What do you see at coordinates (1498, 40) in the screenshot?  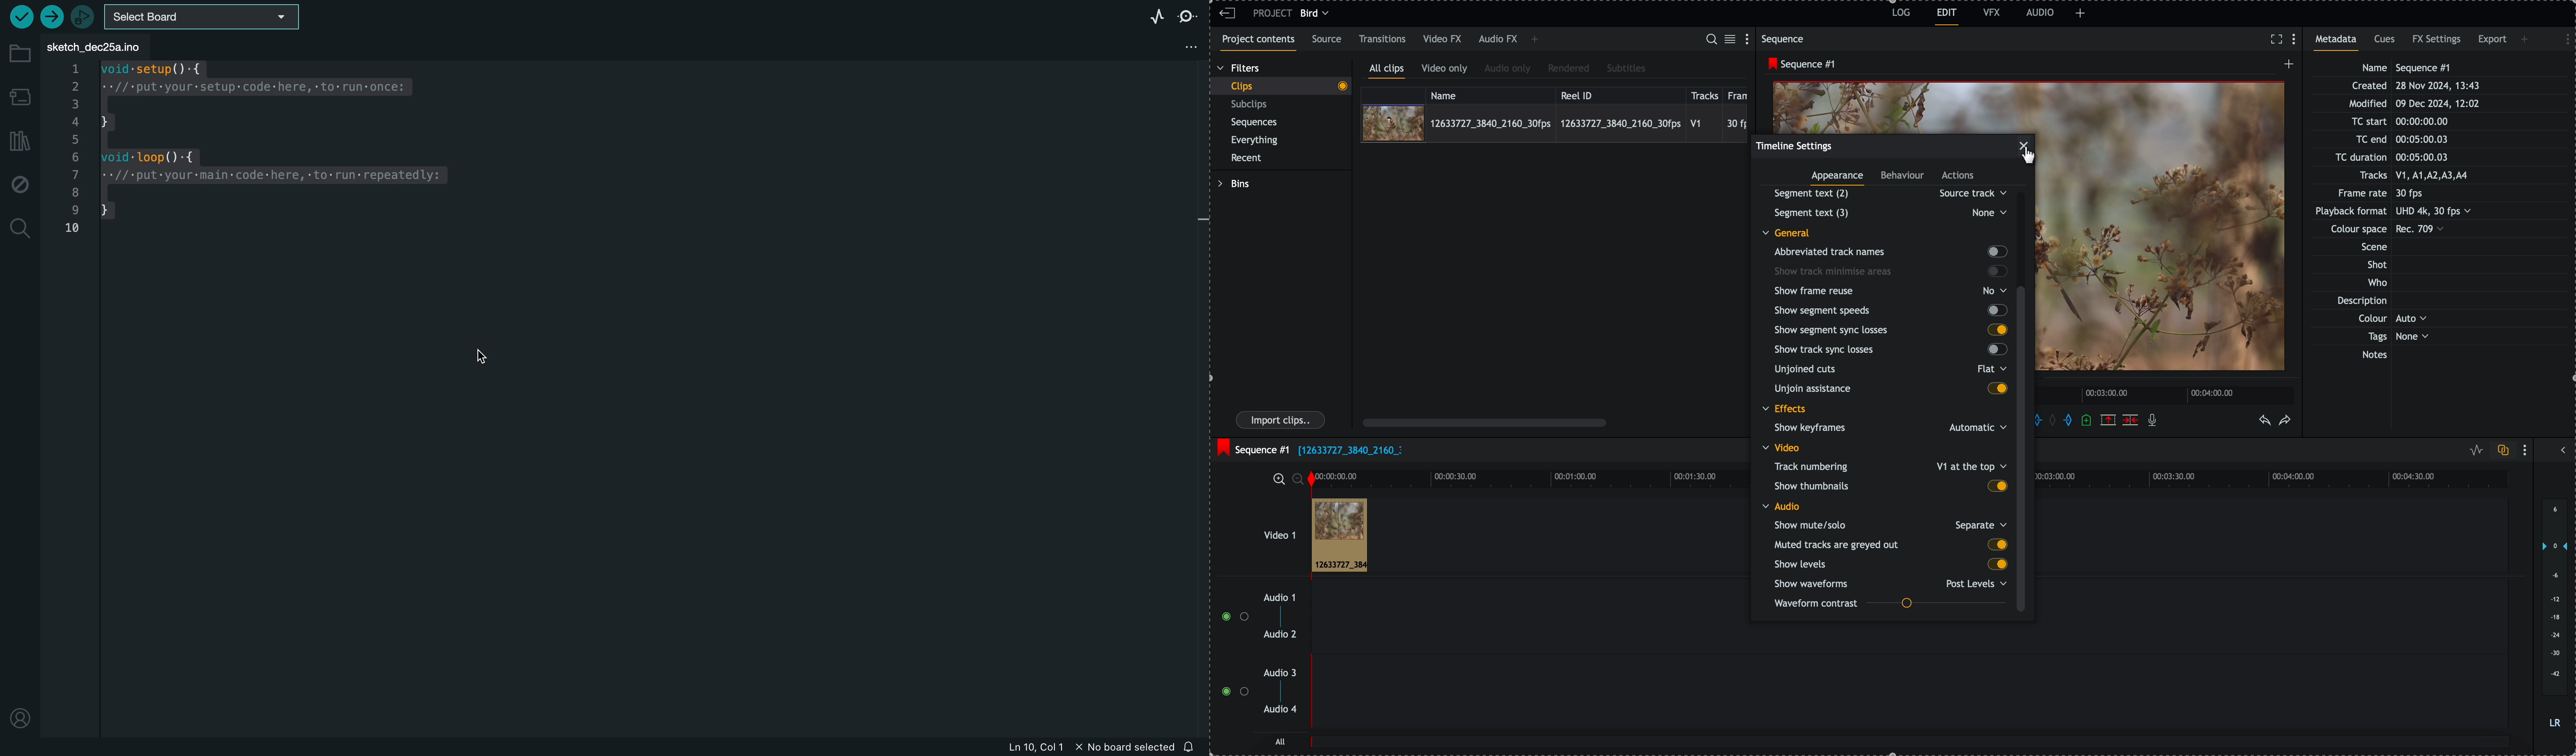 I see `audio FX` at bounding box center [1498, 40].